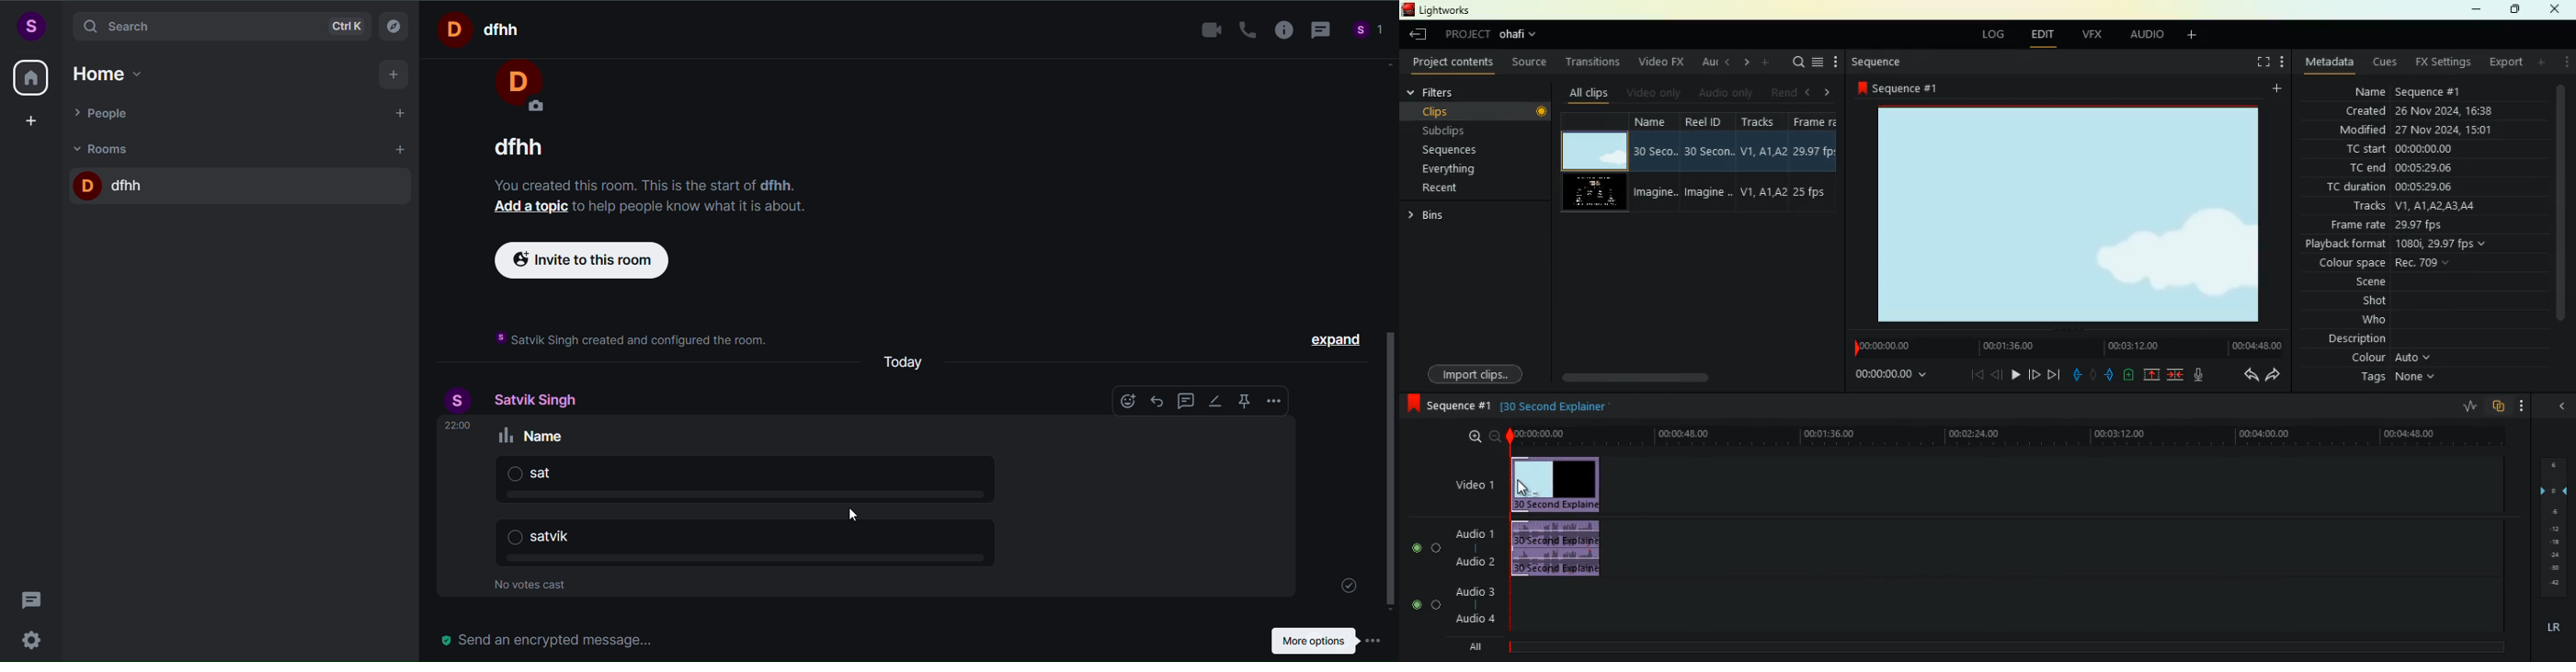 This screenshot has height=672, width=2576. Describe the element at coordinates (402, 149) in the screenshot. I see `add room` at that location.